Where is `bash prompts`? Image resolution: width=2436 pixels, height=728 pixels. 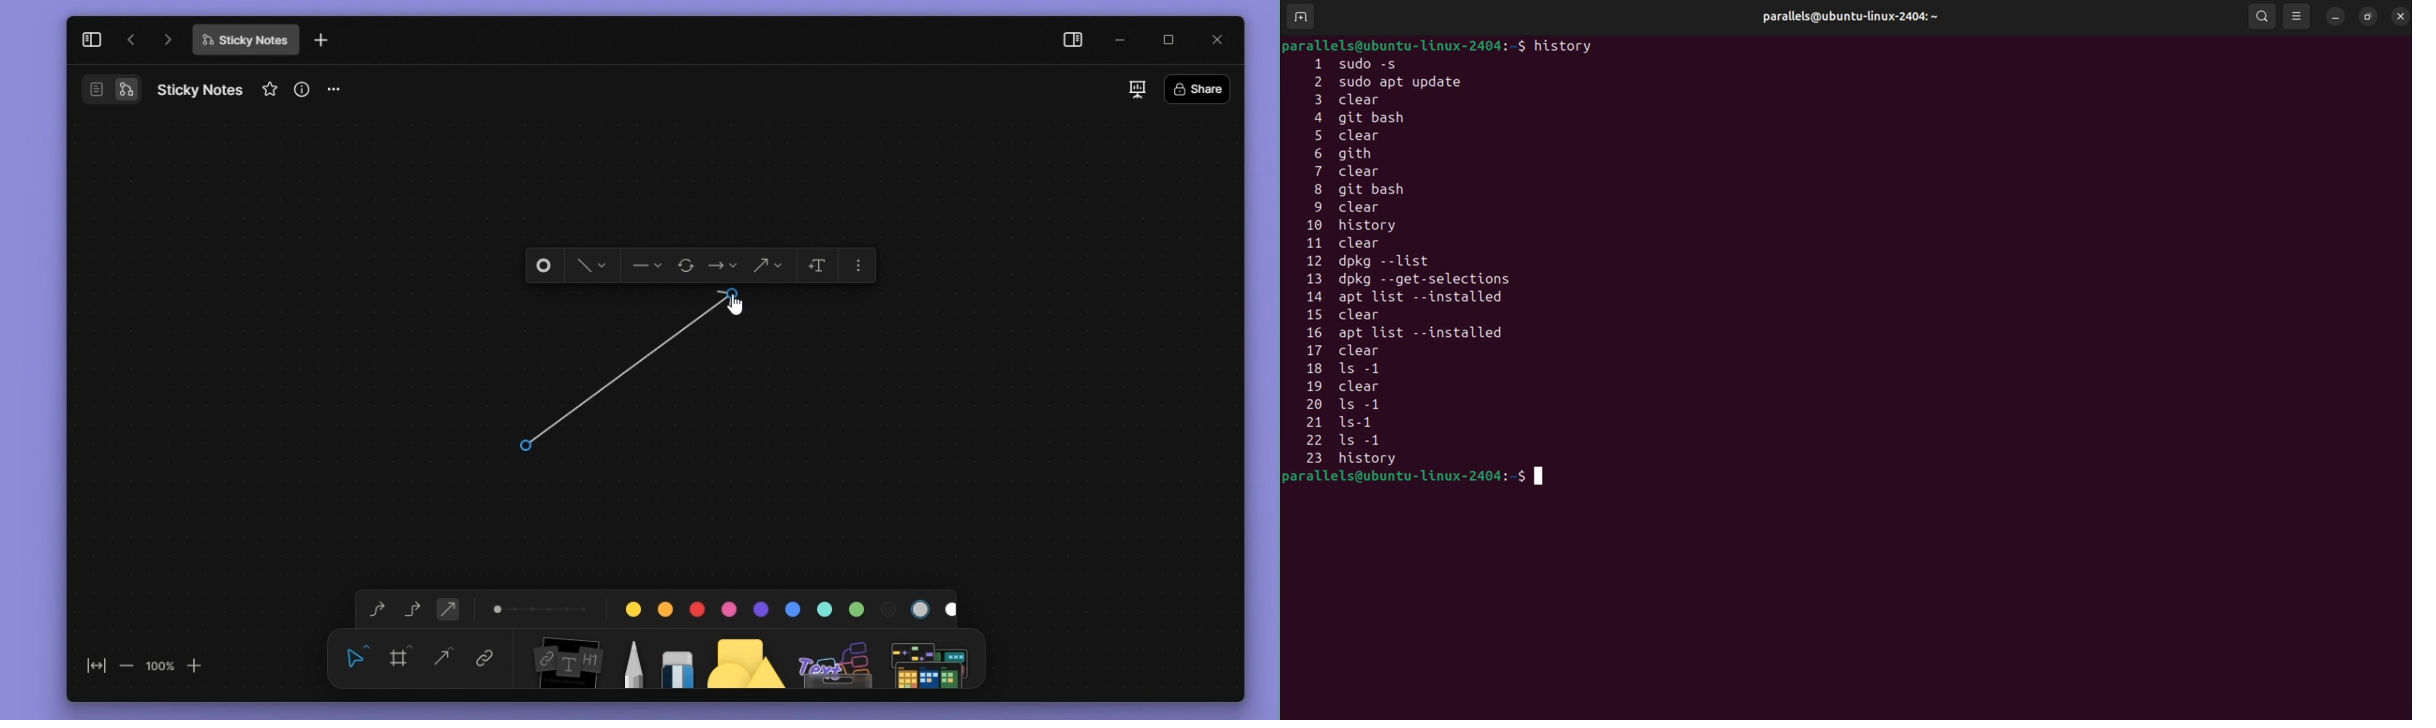 bash prompts is located at coordinates (1403, 44).